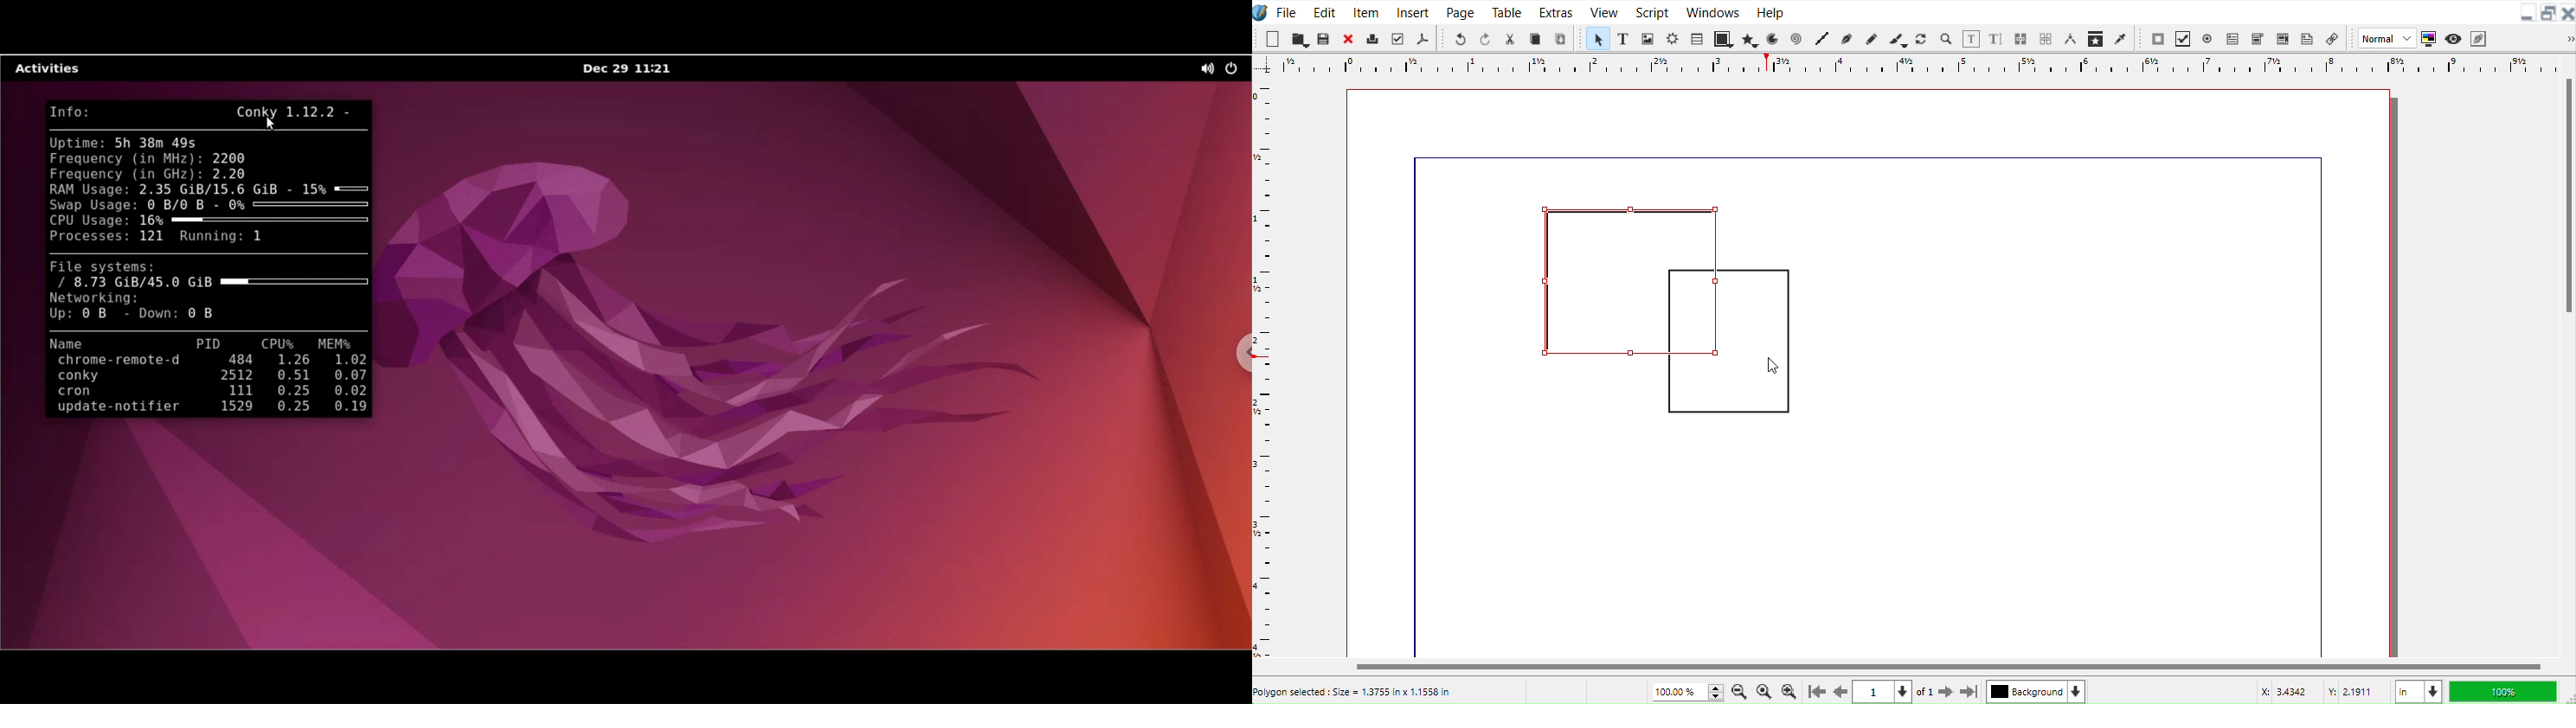  What do you see at coordinates (2072, 40) in the screenshot?
I see `Measurements` at bounding box center [2072, 40].